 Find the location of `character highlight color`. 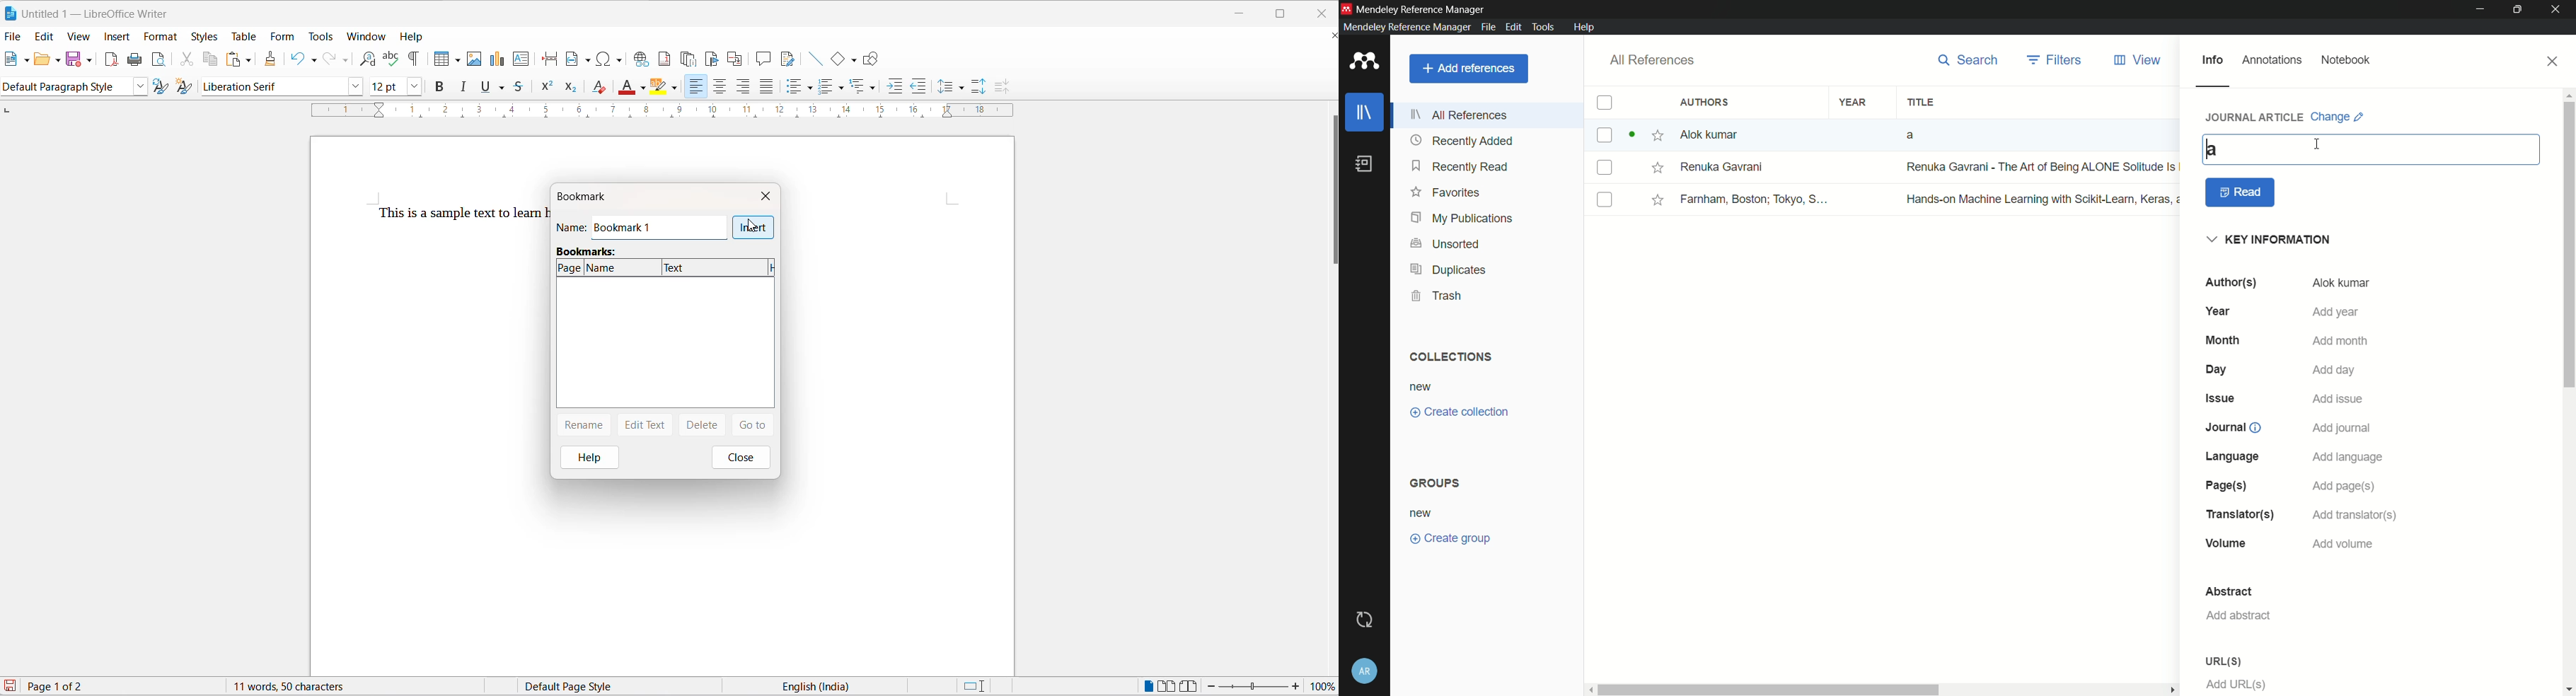

character highlight color is located at coordinates (676, 86).